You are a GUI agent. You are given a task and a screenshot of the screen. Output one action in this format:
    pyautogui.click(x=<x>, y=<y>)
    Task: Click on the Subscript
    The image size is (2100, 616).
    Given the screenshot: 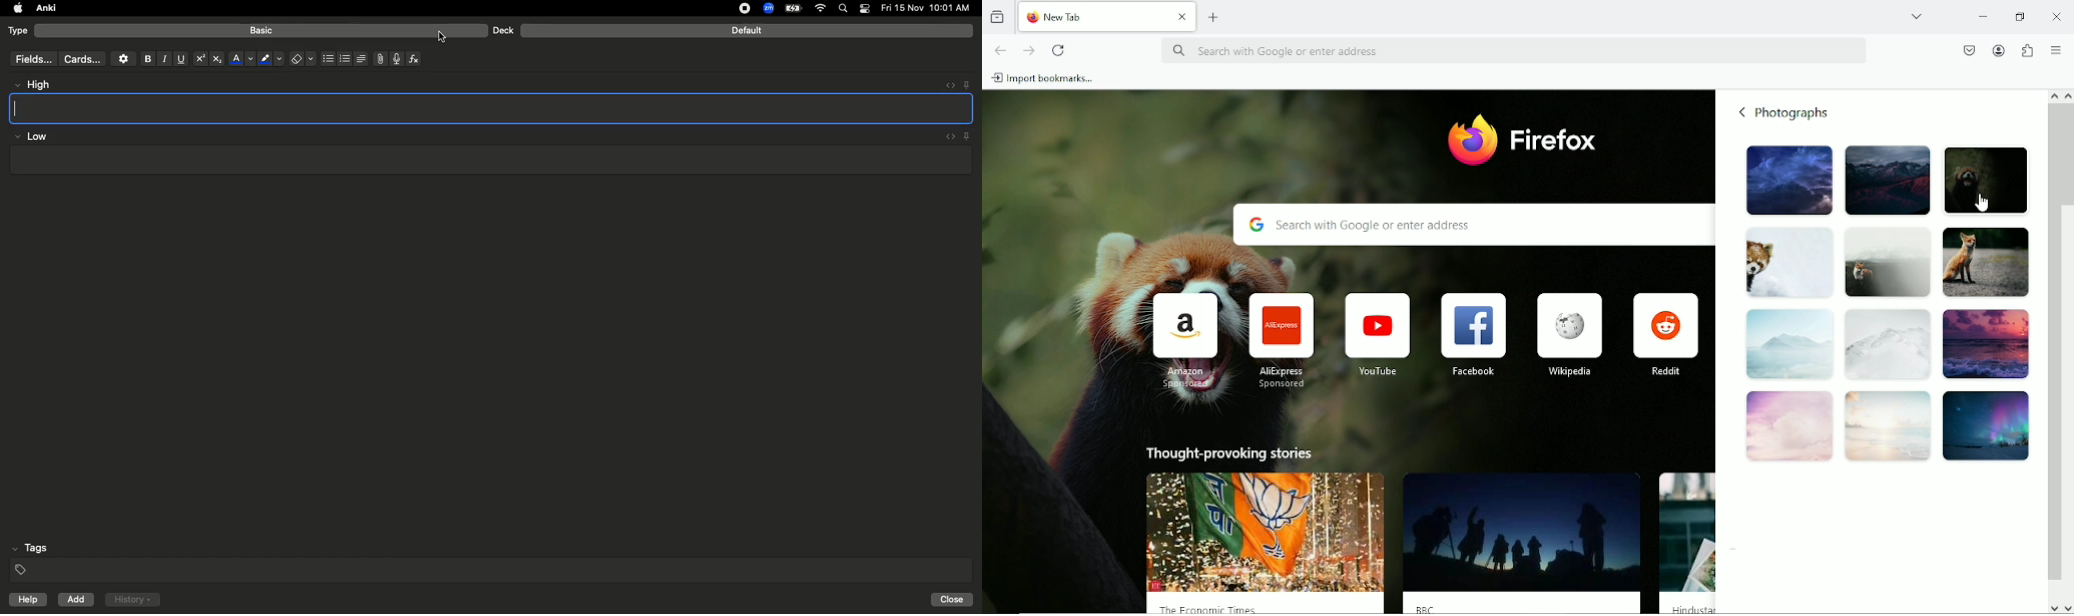 What is the action you would take?
    pyautogui.click(x=217, y=59)
    